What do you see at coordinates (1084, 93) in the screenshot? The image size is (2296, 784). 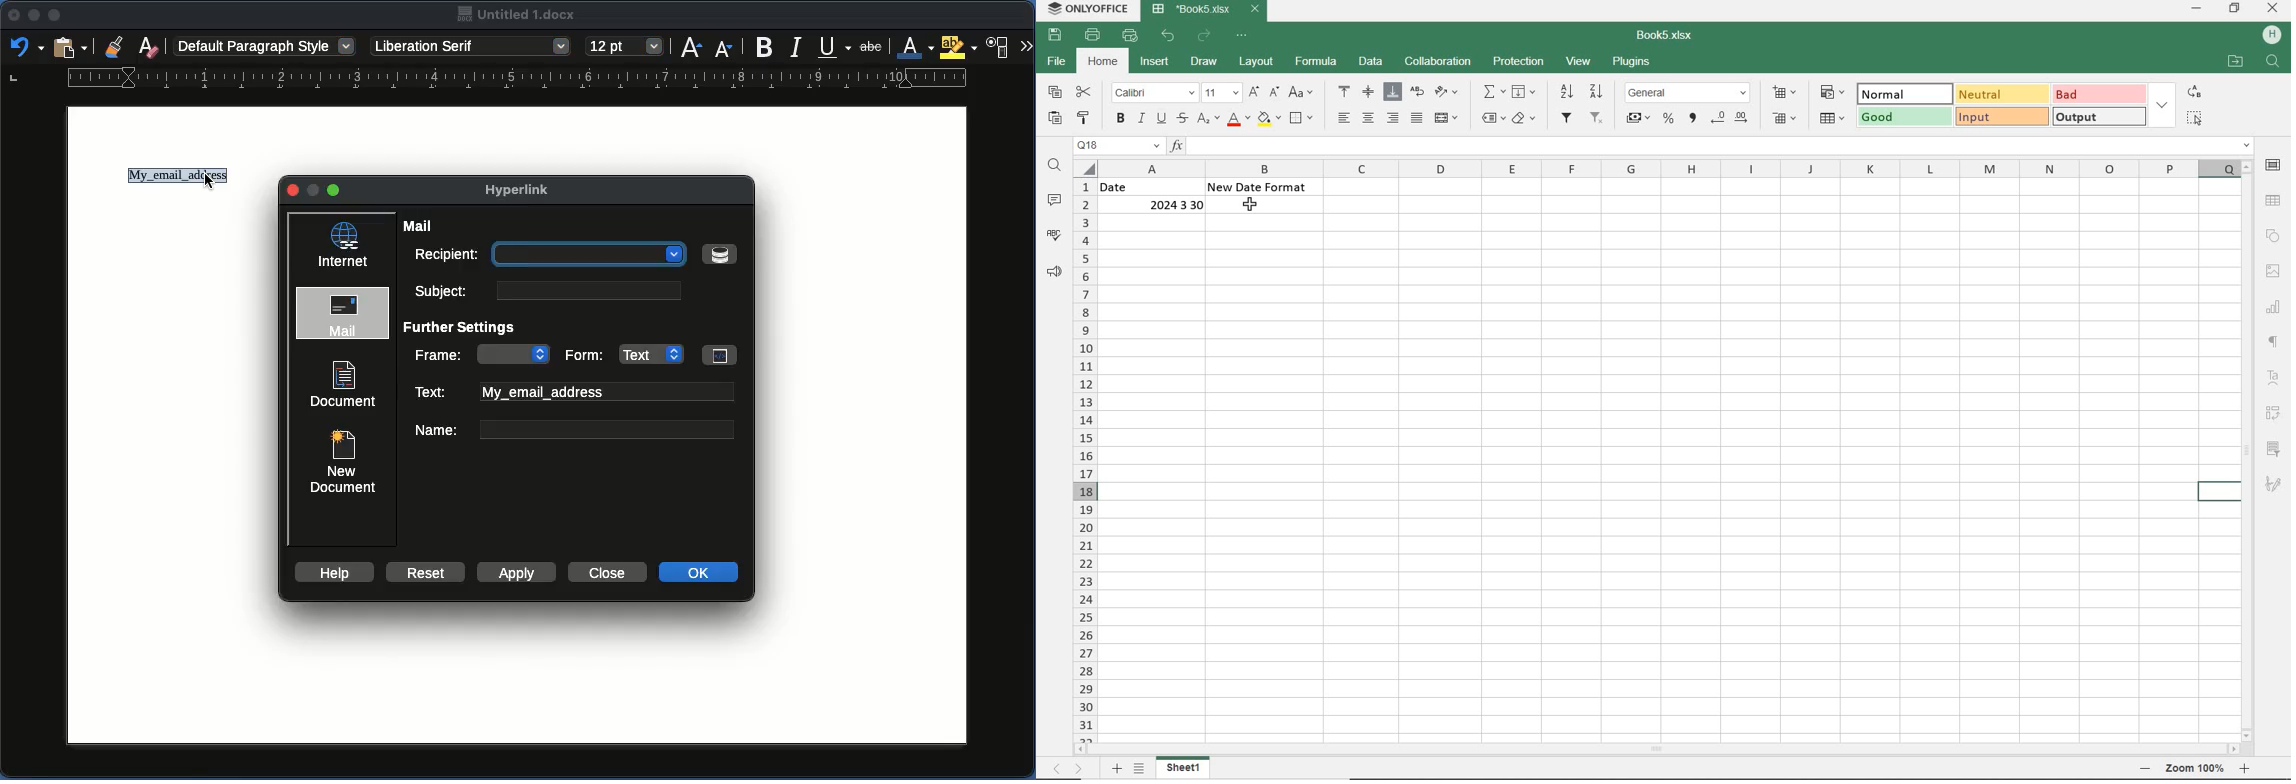 I see `CUT` at bounding box center [1084, 93].